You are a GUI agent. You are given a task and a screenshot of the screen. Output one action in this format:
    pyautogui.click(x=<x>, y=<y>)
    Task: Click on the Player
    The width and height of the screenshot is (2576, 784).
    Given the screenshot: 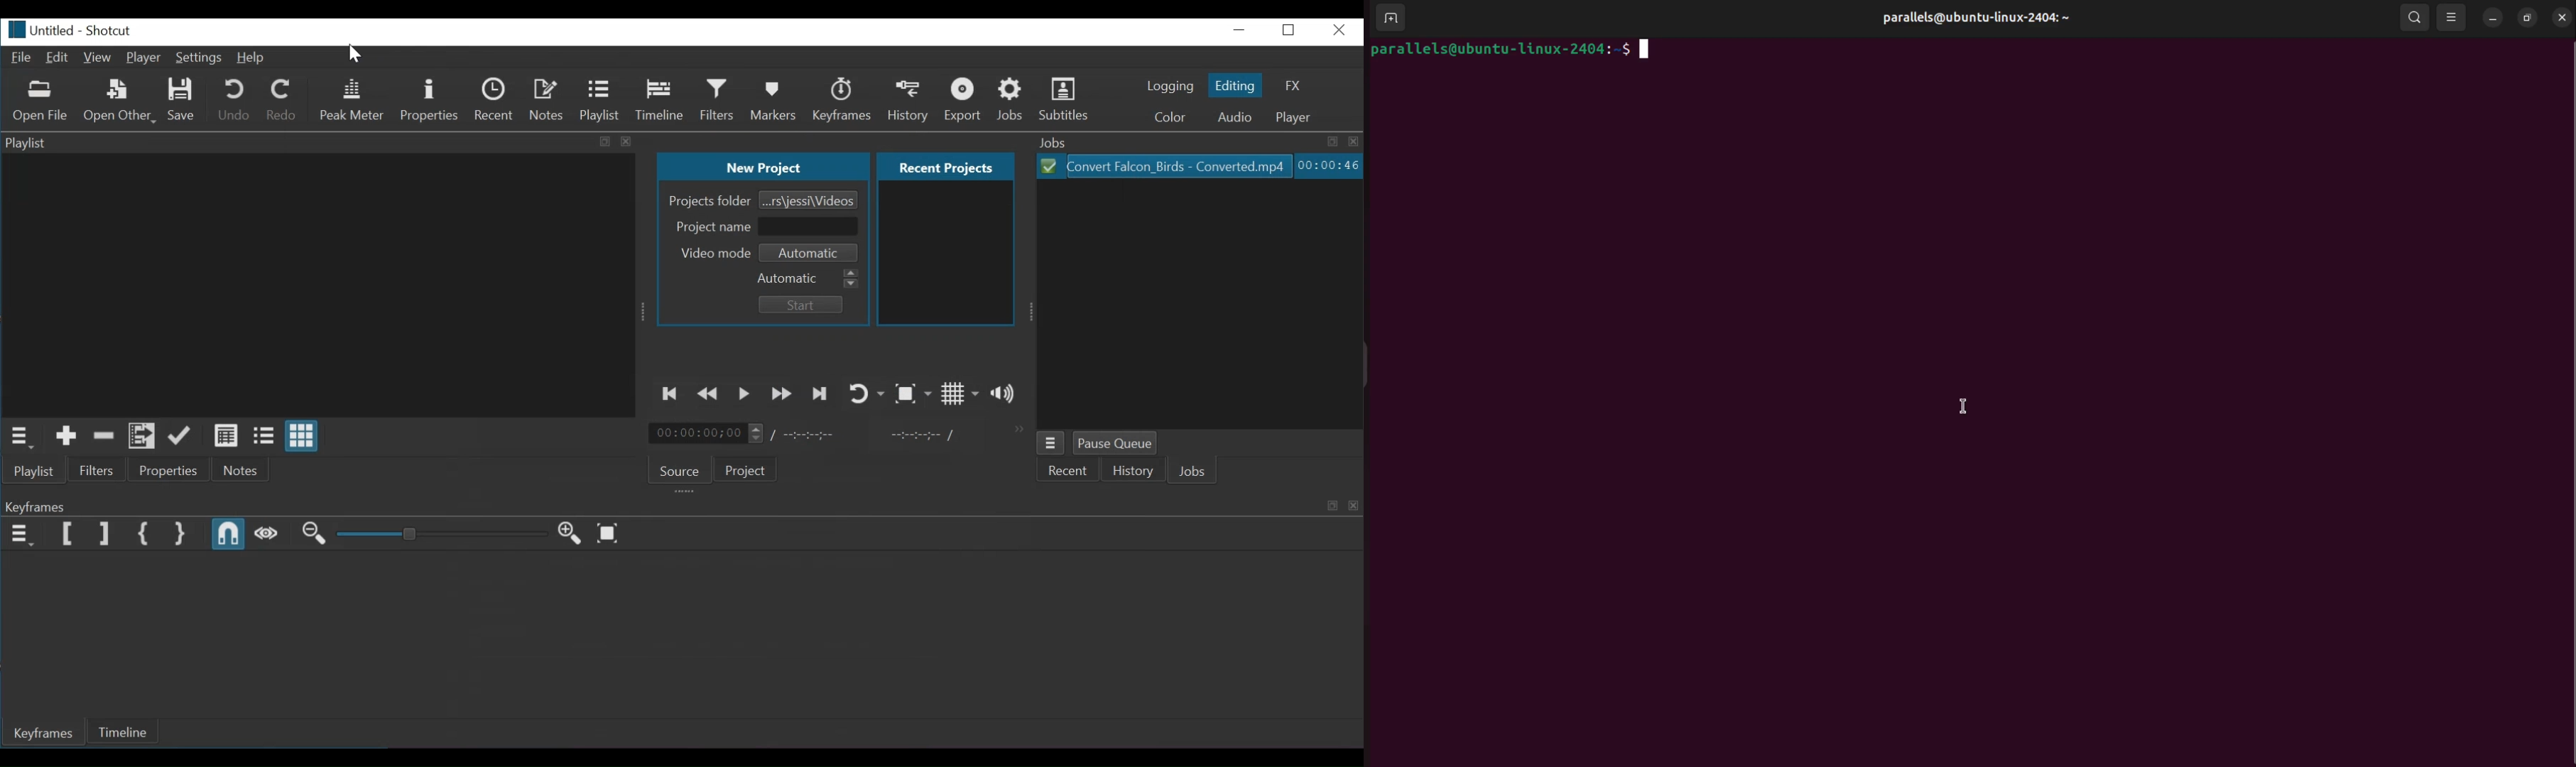 What is the action you would take?
    pyautogui.click(x=144, y=59)
    